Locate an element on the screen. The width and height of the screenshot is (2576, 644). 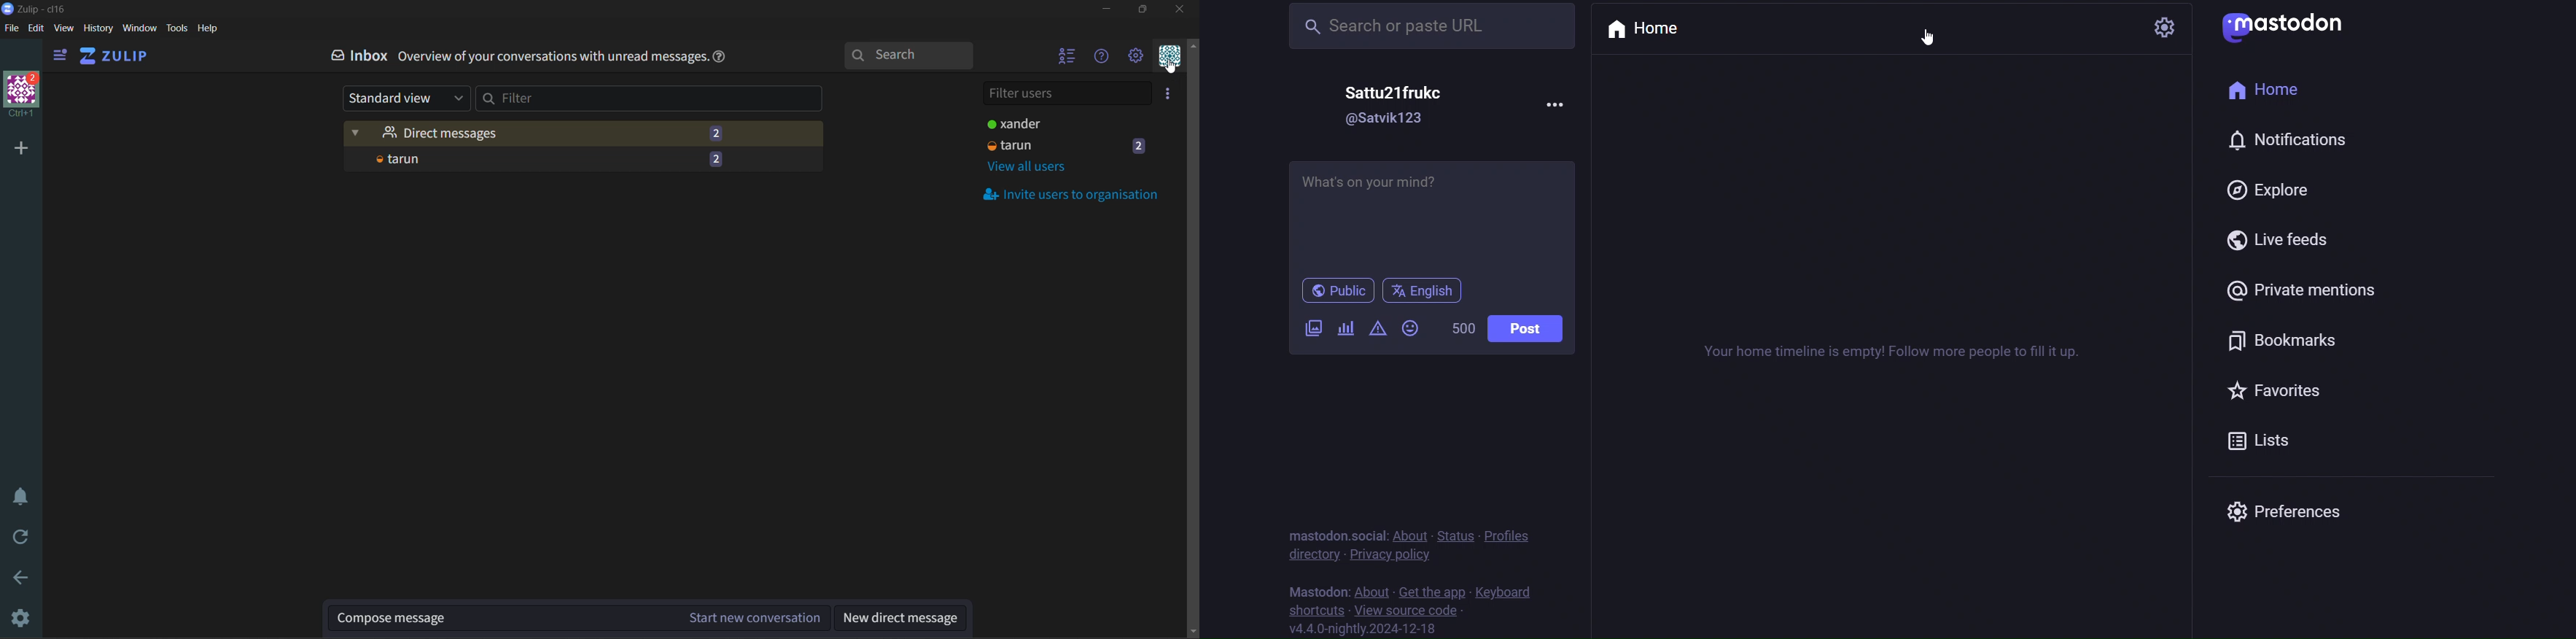
filter users is located at coordinates (1066, 94).